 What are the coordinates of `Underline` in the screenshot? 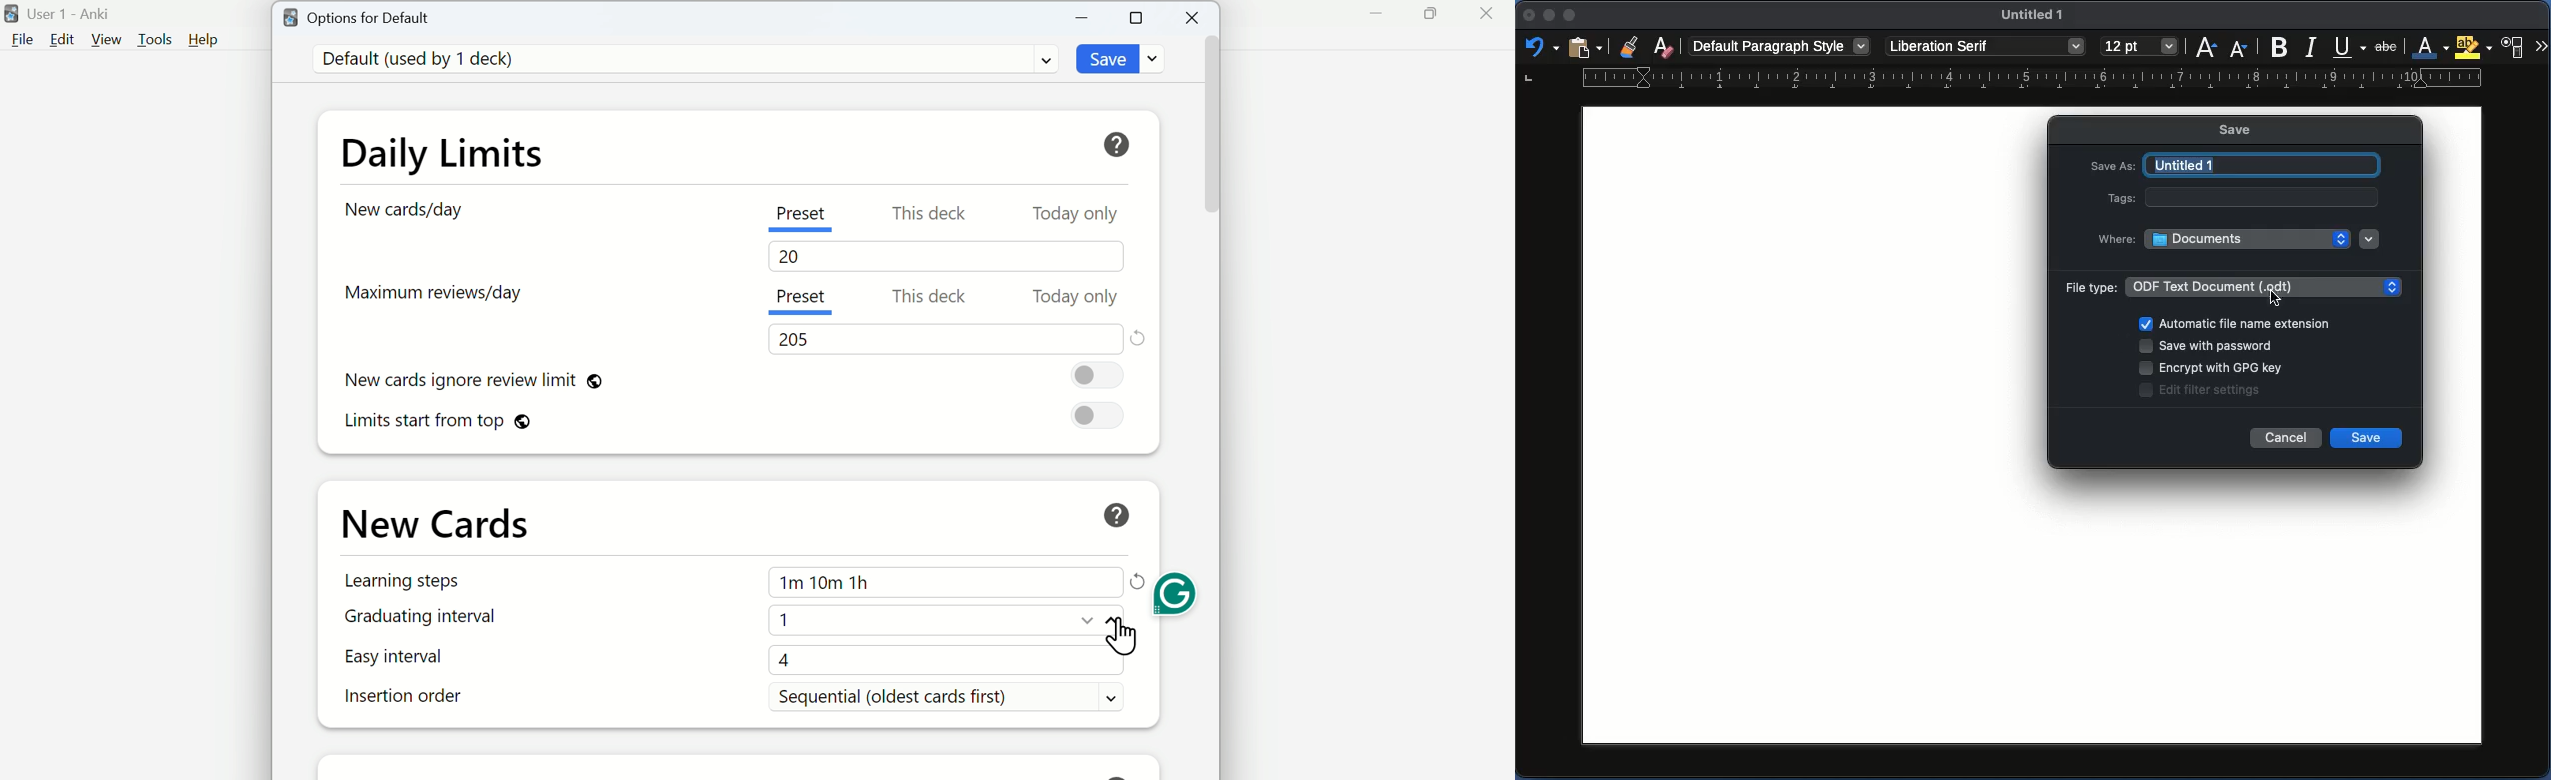 It's located at (2350, 46).